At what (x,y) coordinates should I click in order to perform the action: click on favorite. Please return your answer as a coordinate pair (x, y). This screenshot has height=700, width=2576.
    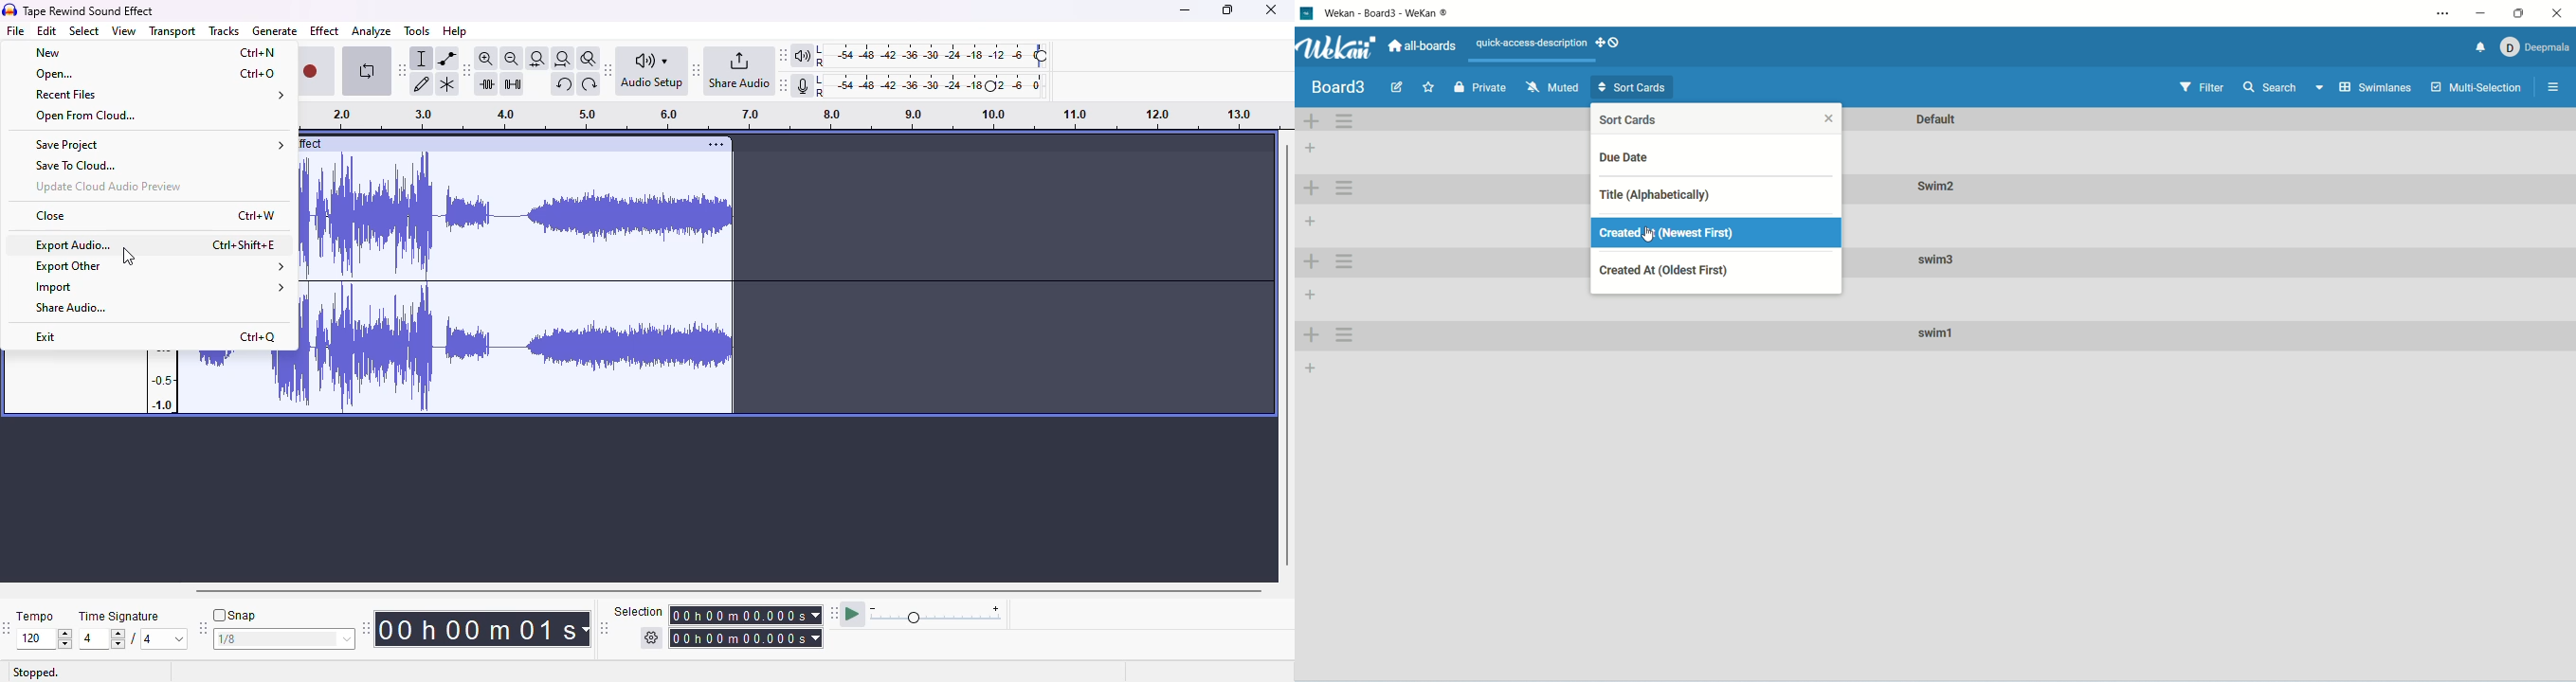
    Looking at the image, I should click on (1430, 87).